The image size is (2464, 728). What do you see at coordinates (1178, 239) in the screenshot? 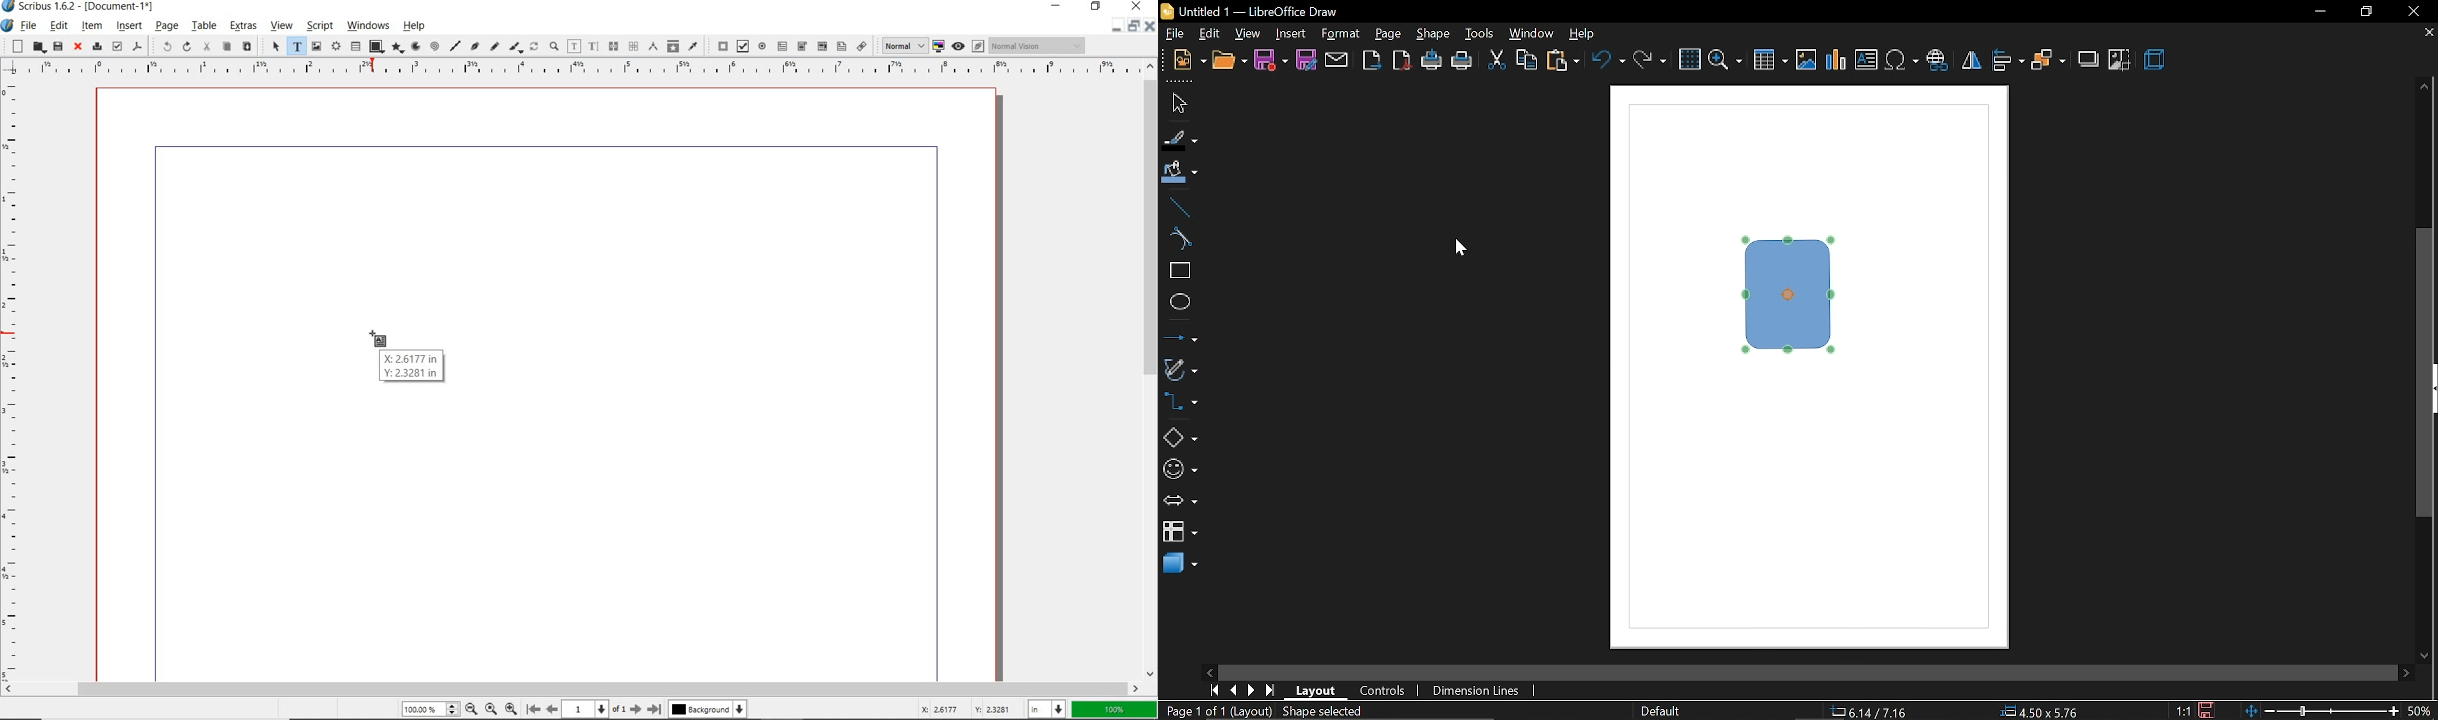
I see `curve` at bounding box center [1178, 239].